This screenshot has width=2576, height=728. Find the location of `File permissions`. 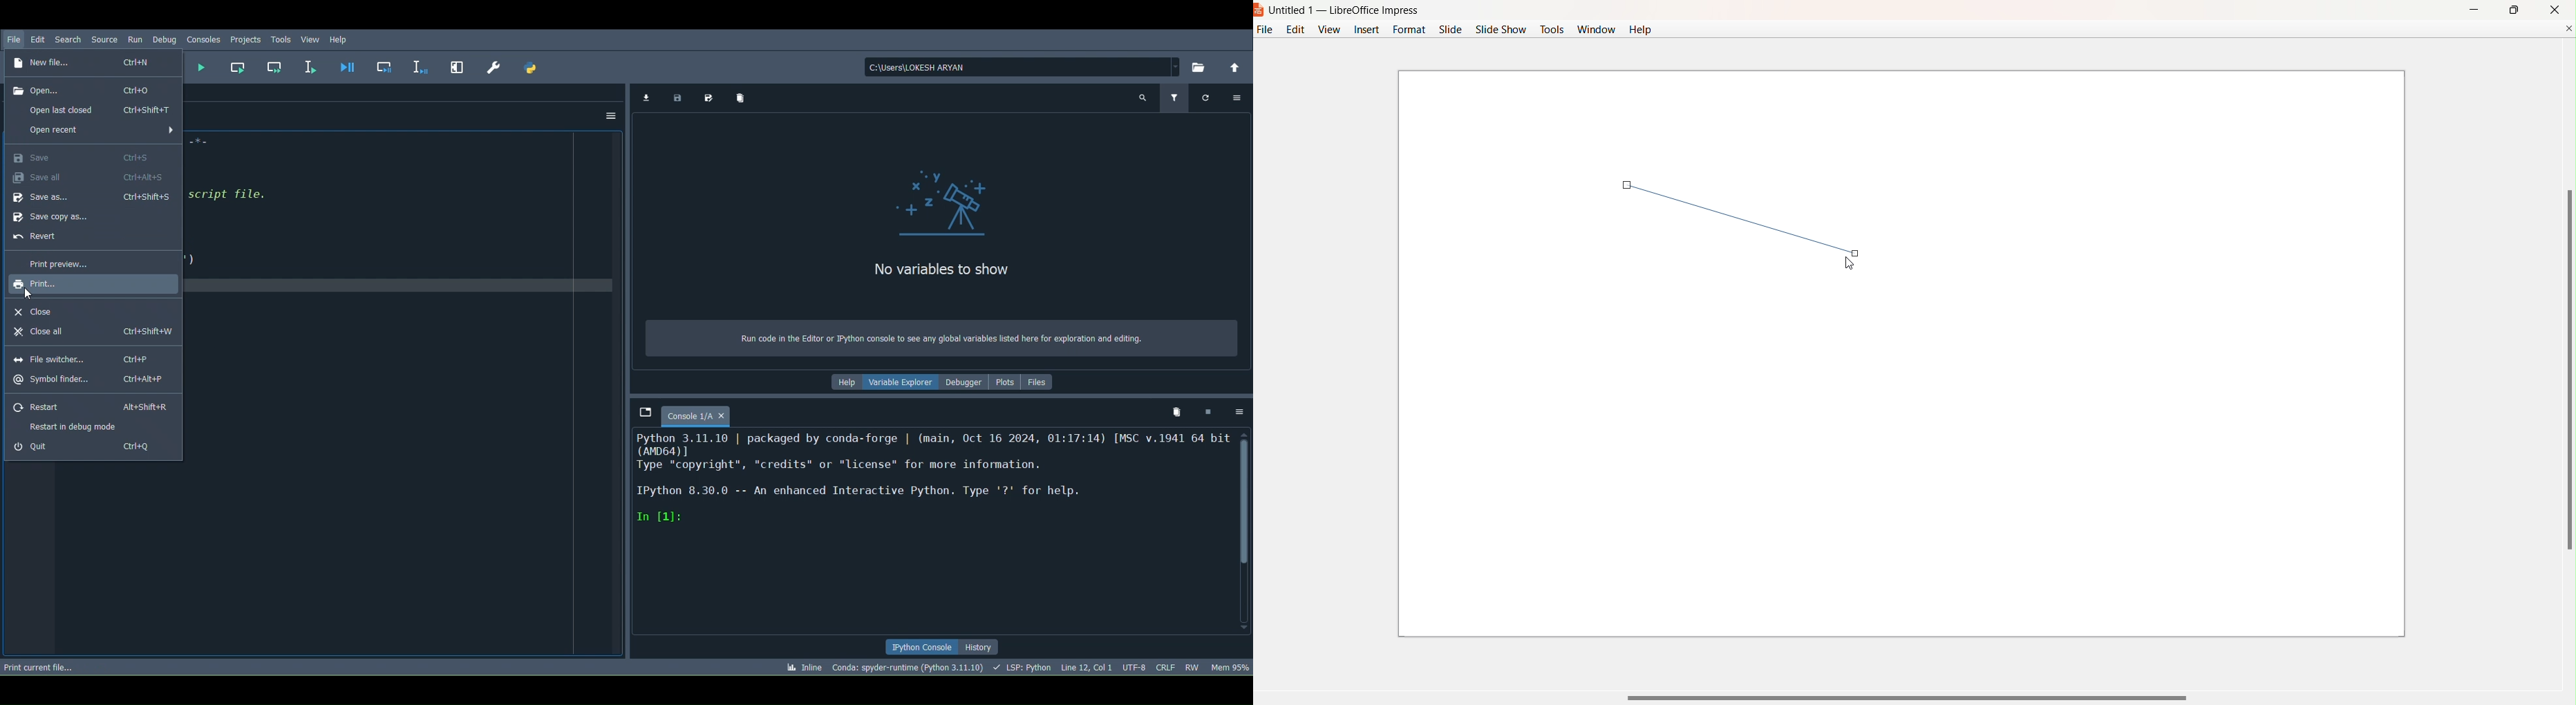

File permissions is located at coordinates (1191, 665).